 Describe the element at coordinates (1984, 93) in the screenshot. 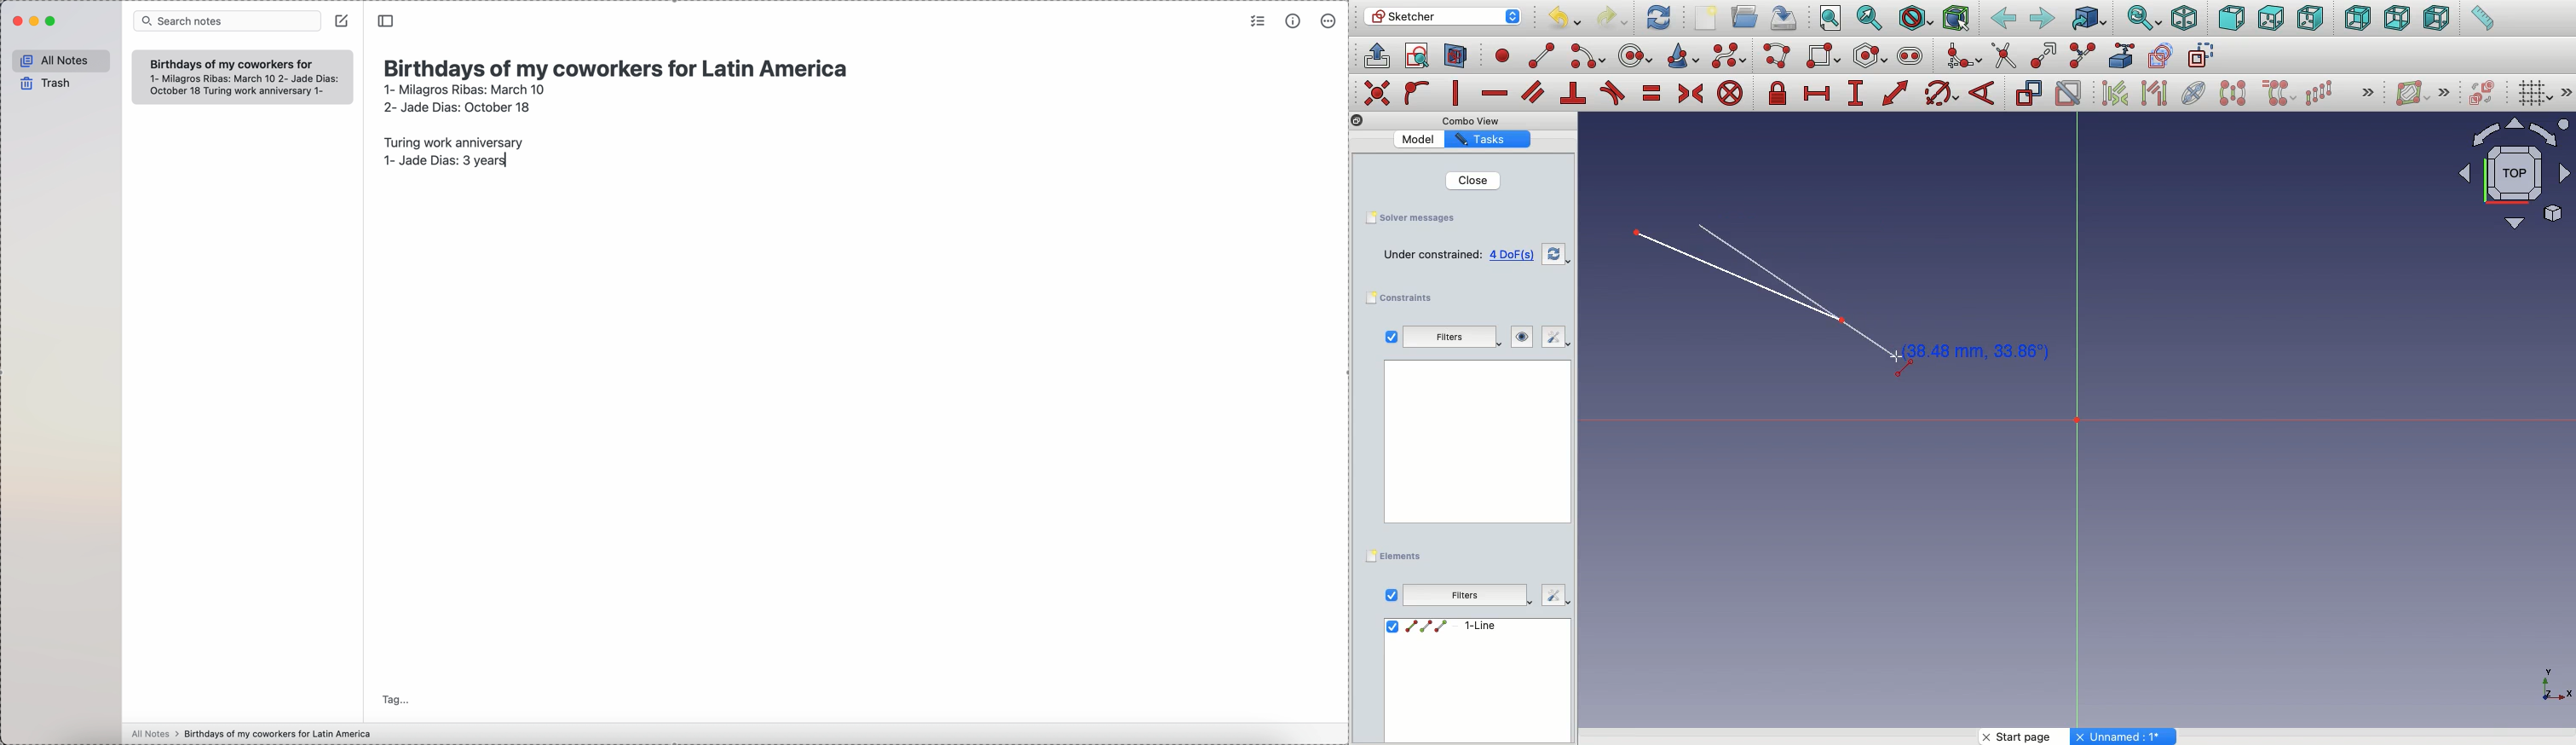

I see `Constrain angle` at that location.